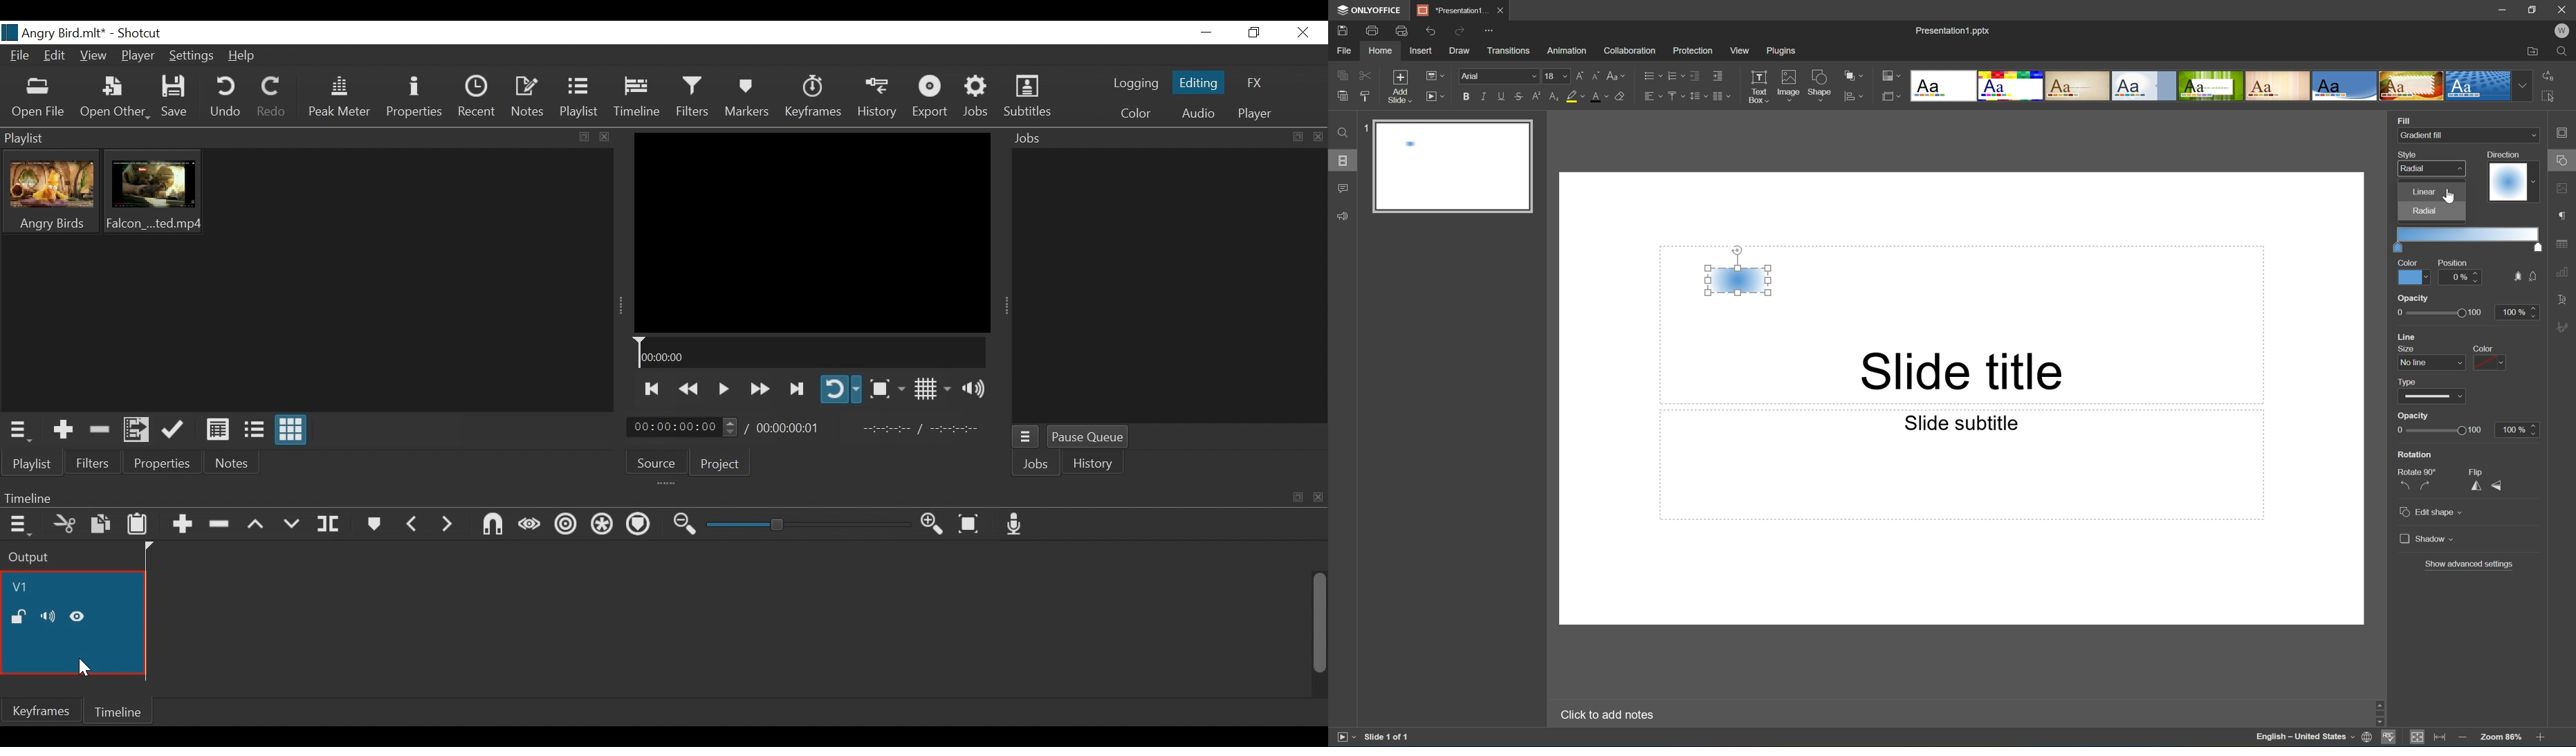 The width and height of the screenshot is (2576, 756). Describe the element at coordinates (93, 55) in the screenshot. I see `View` at that location.